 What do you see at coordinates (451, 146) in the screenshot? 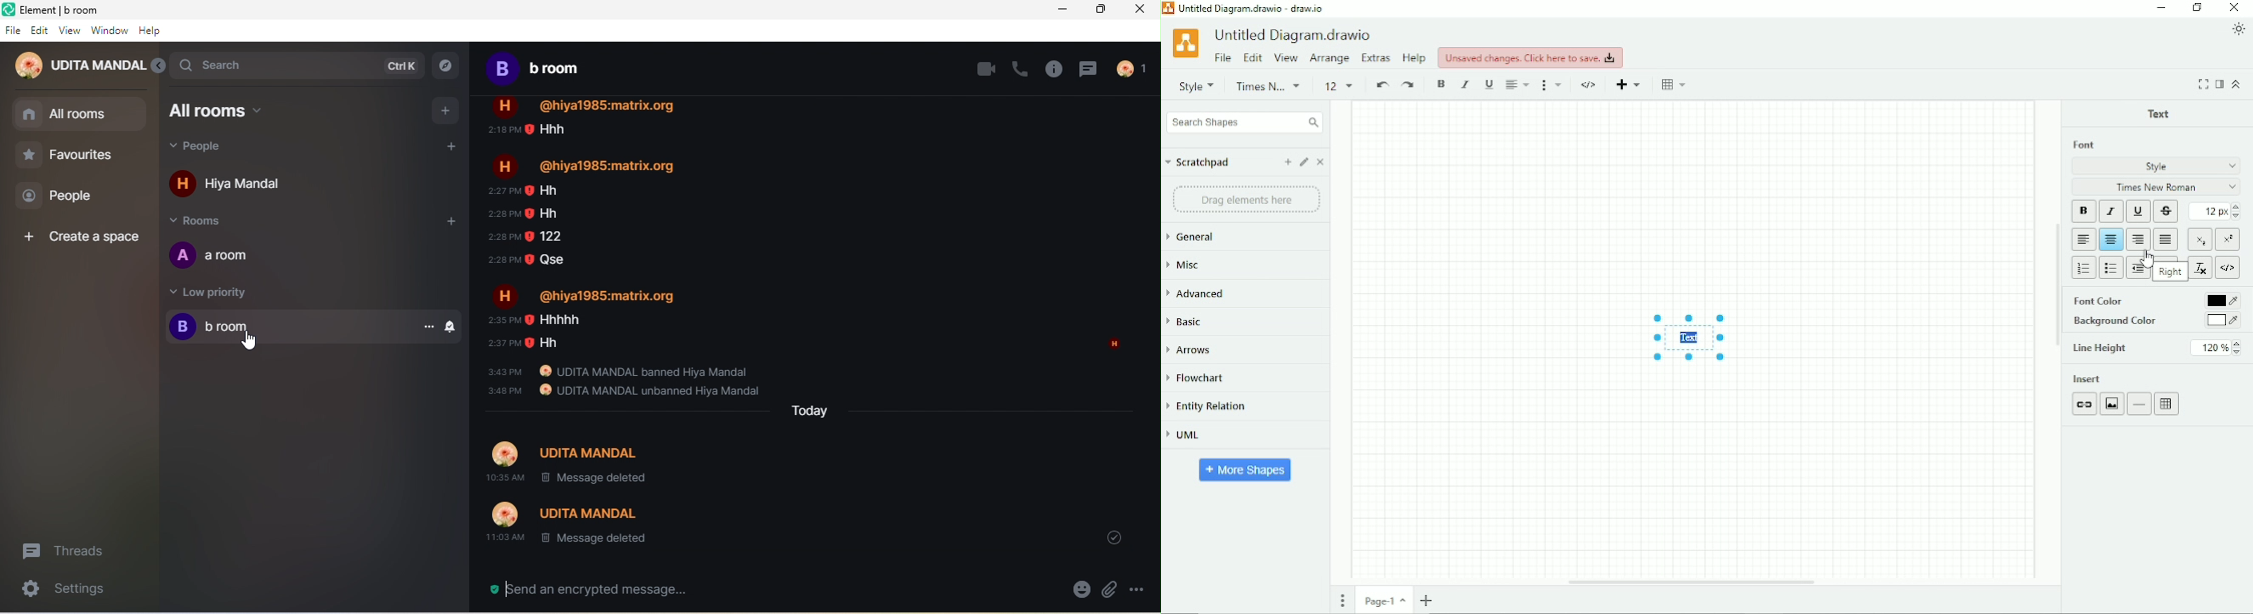
I see `add people` at bounding box center [451, 146].